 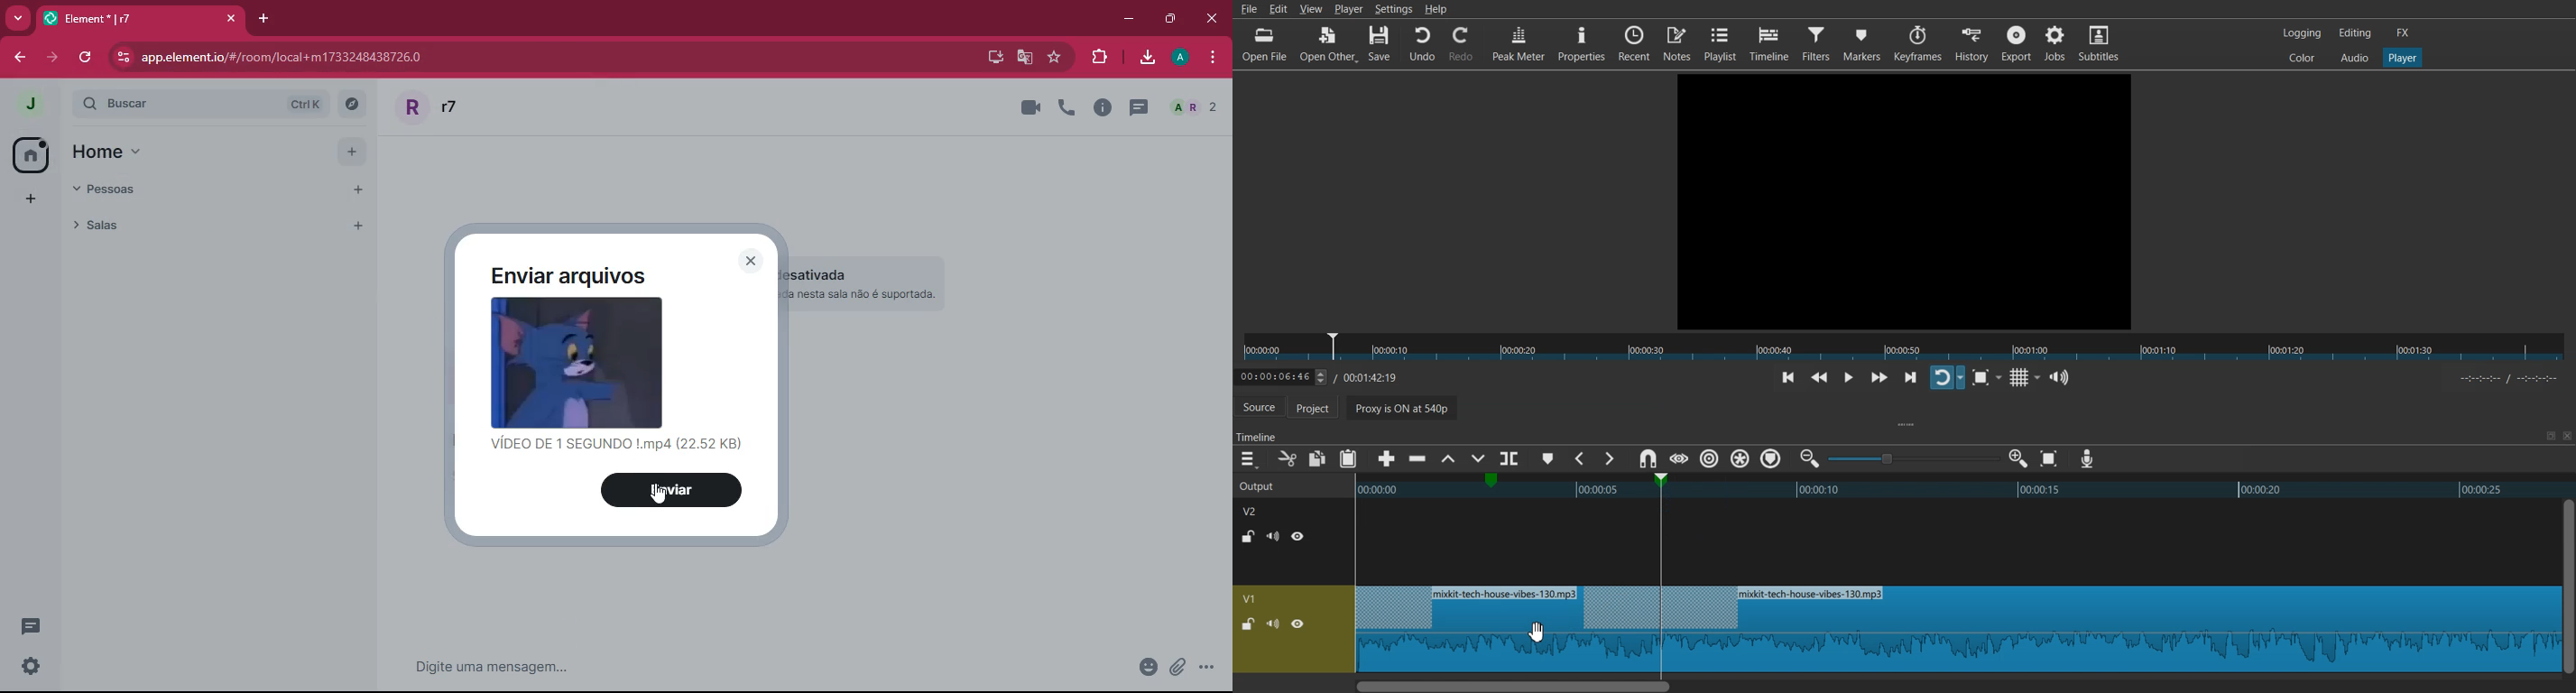 What do you see at coordinates (2404, 33) in the screenshot?
I see `FX` at bounding box center [2404, 33].